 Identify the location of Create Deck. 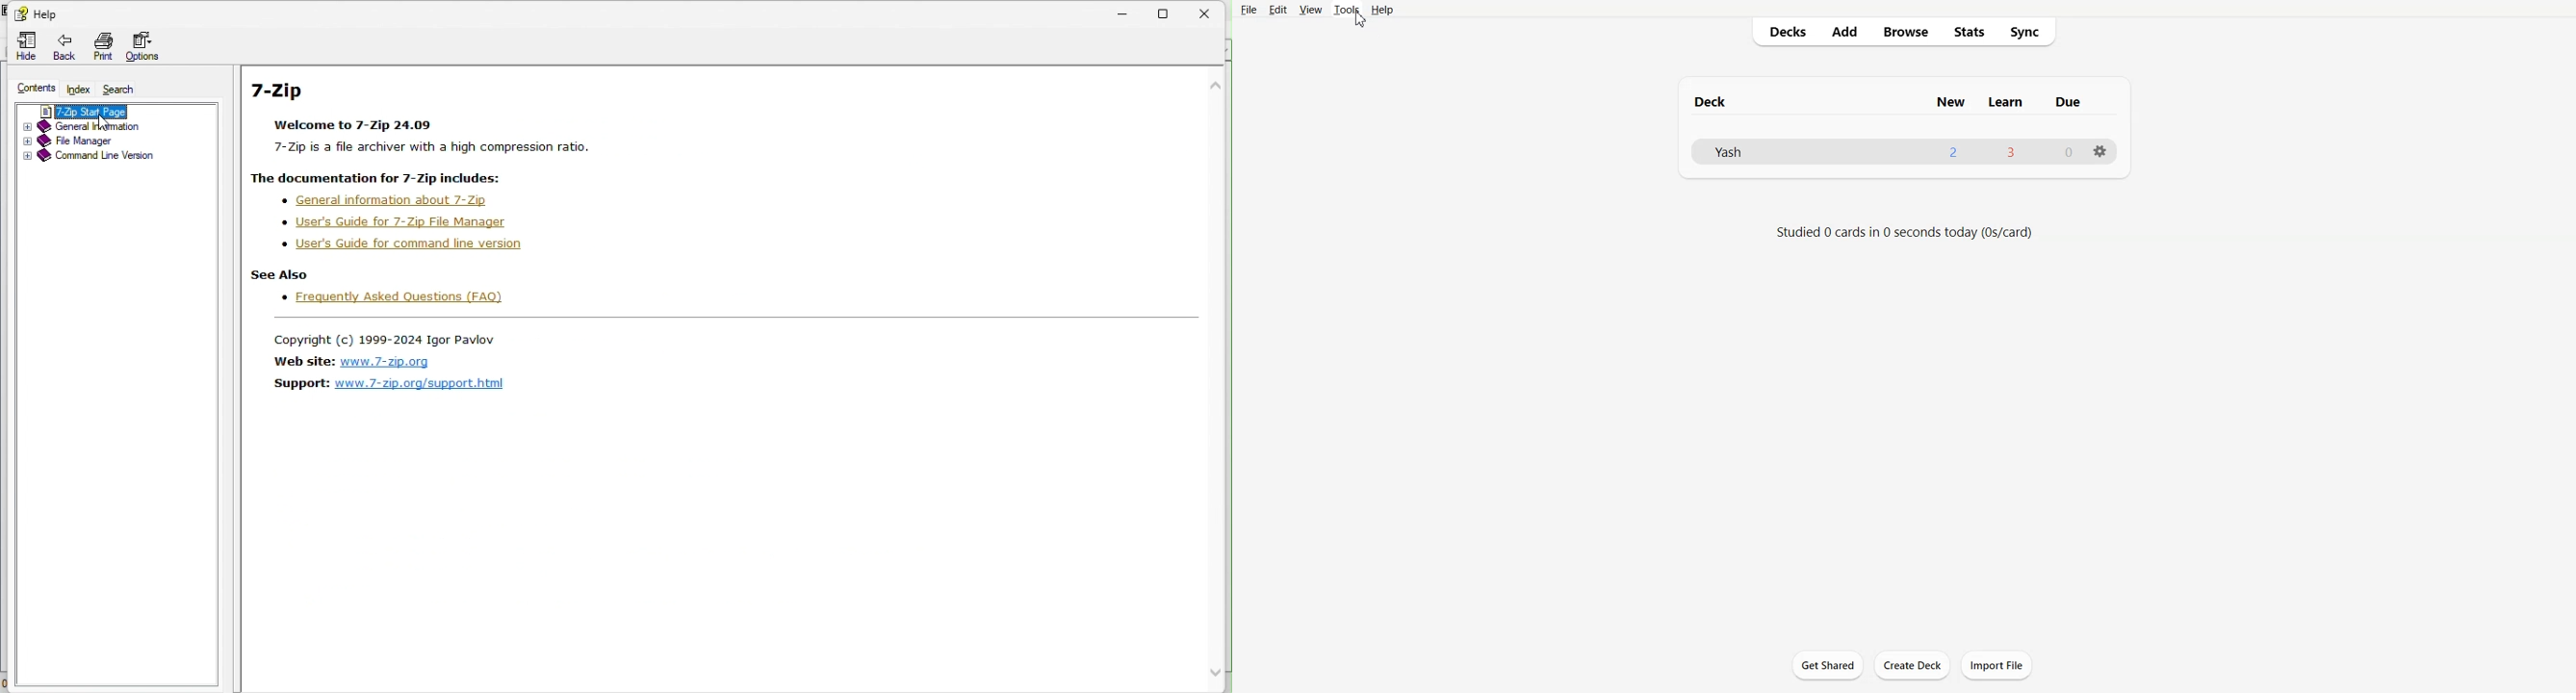
(1912, 665).